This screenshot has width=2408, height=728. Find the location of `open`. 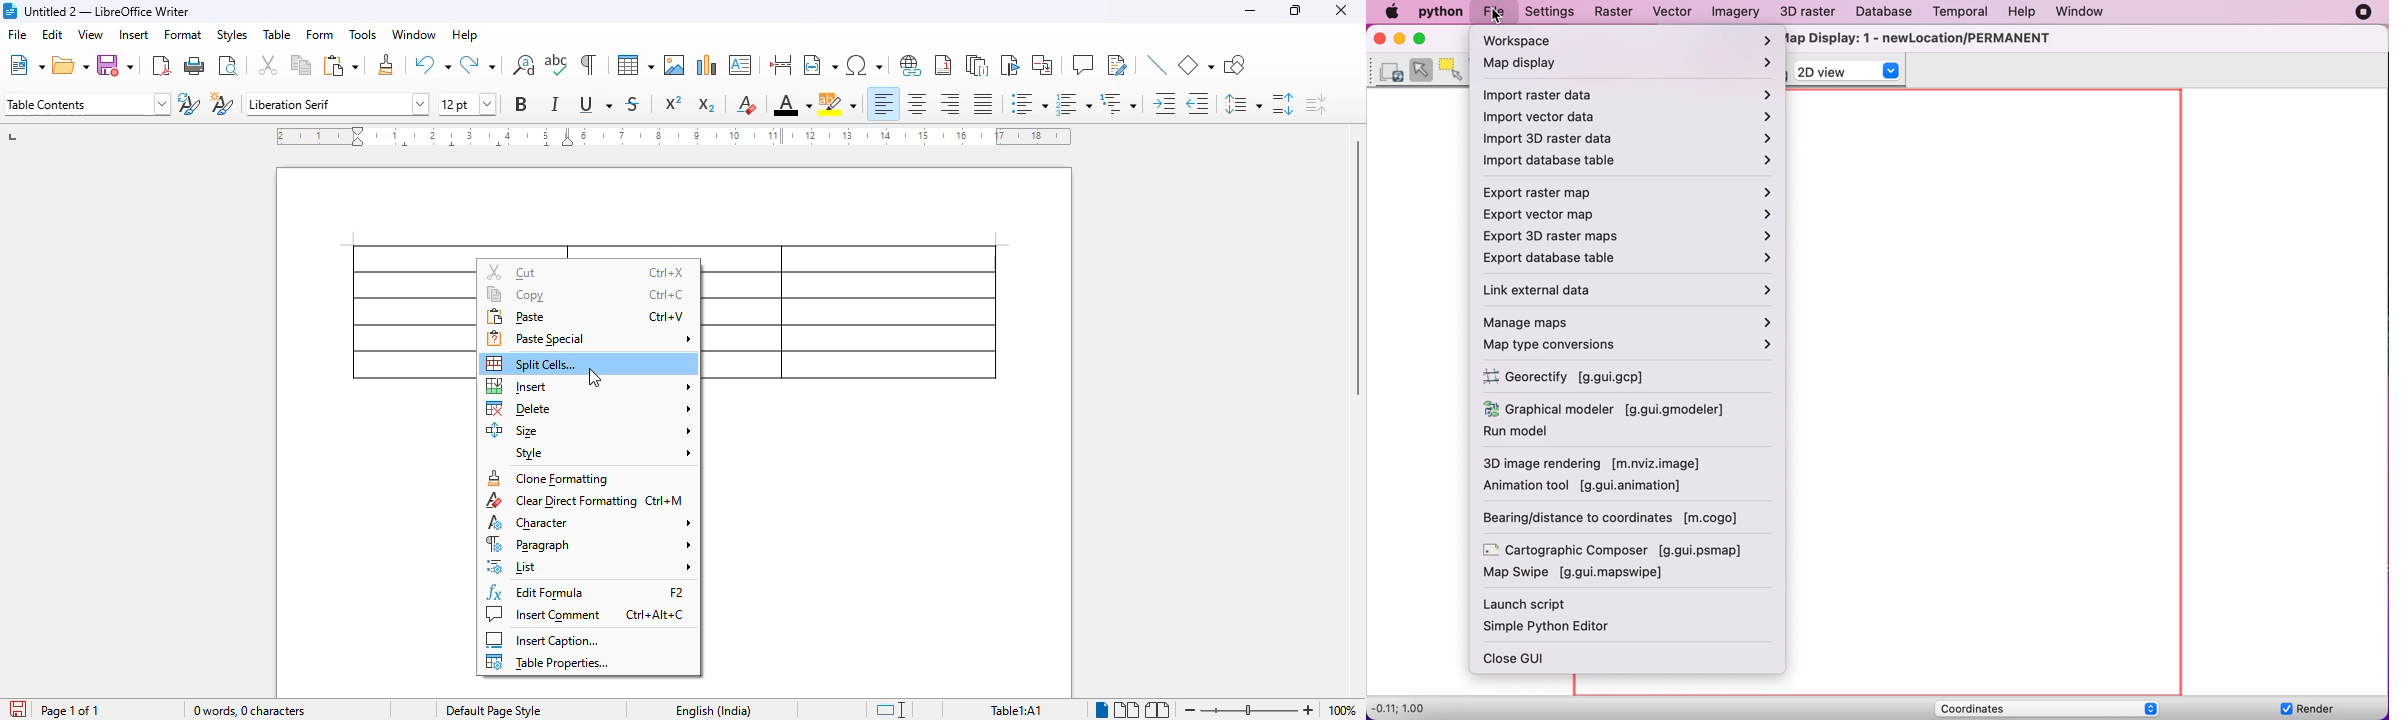

open is located at coordinates (71, 66).